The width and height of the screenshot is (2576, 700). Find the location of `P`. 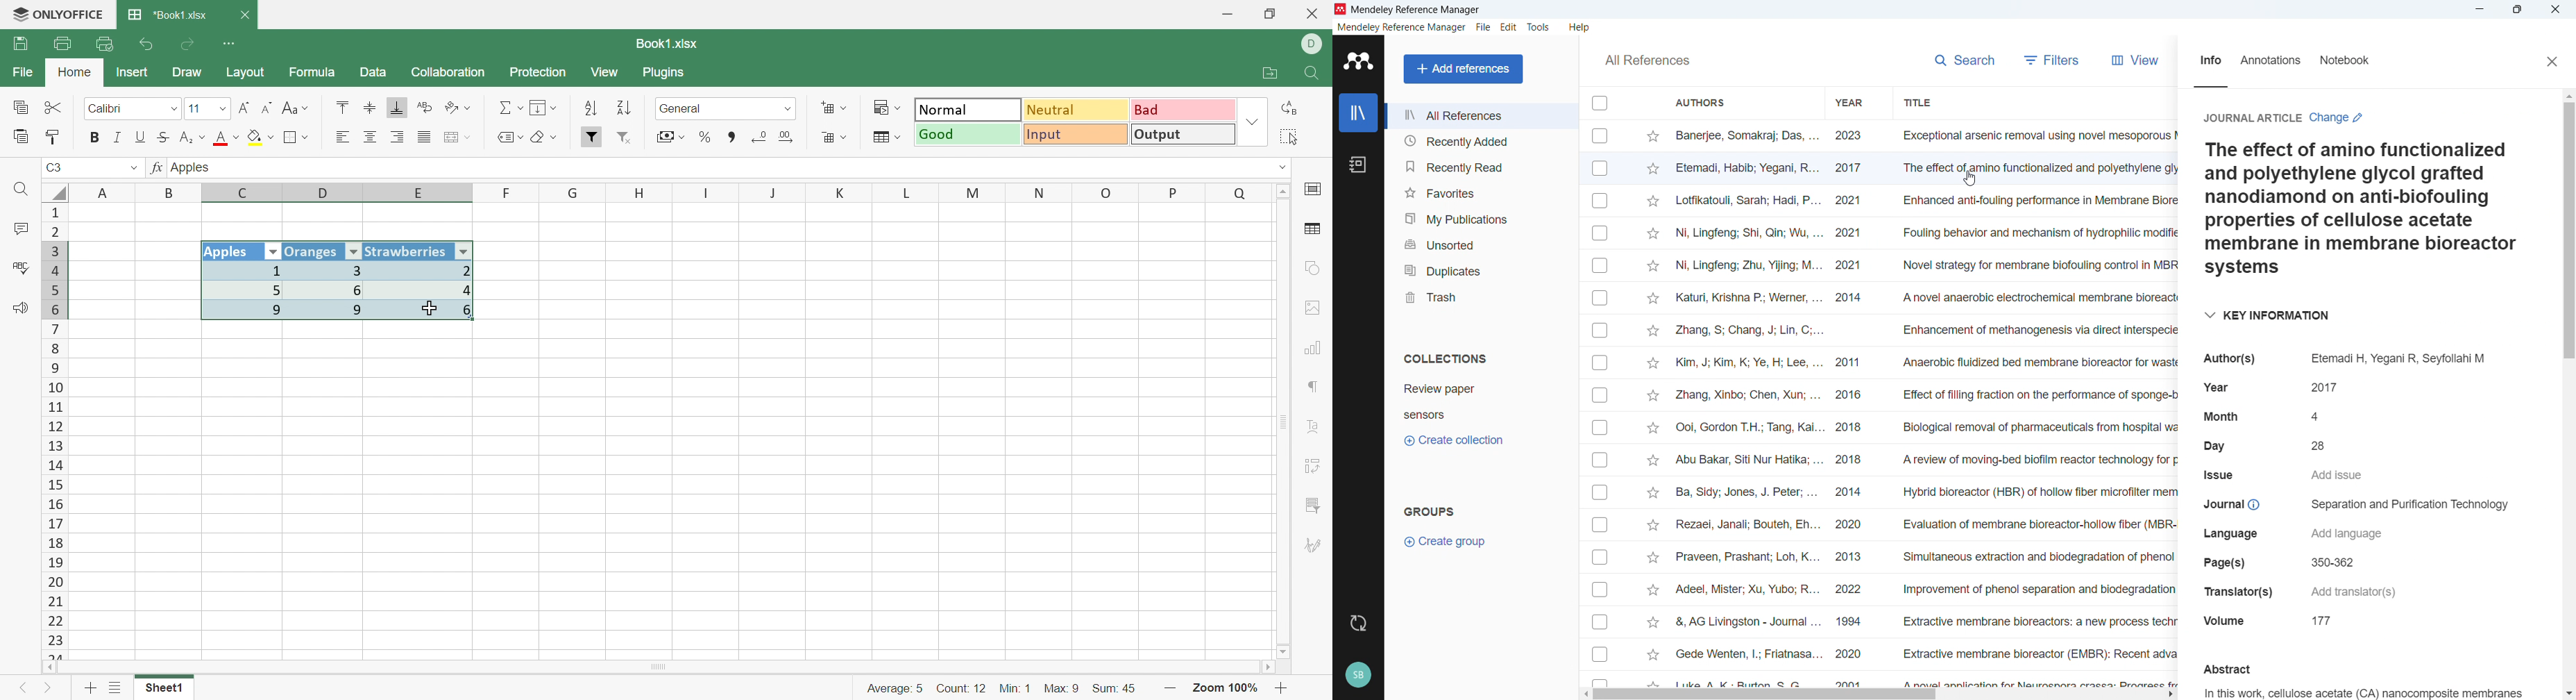

P is located at coordinates (1174, 192).